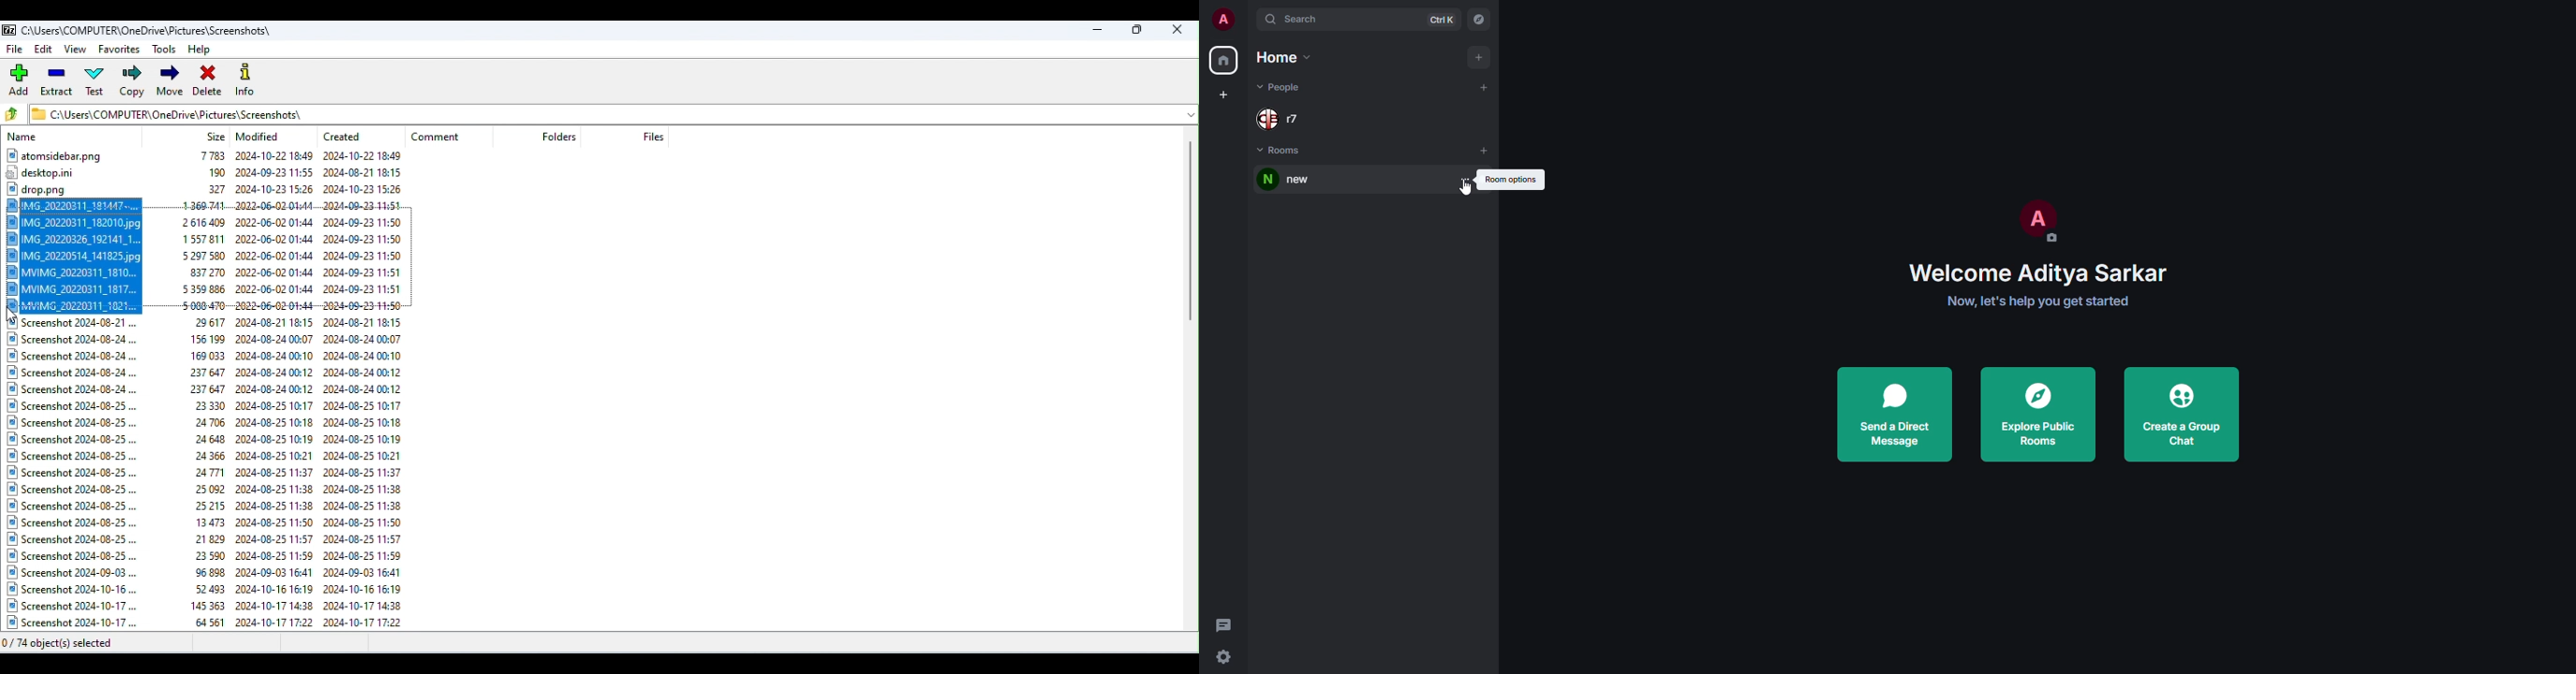 Image resolution: width=2576 pixels, height=700 pixels. Describe the element at coordinates (2040, 303) in the screenshot. I see `Now, let's help you get started` at that location.